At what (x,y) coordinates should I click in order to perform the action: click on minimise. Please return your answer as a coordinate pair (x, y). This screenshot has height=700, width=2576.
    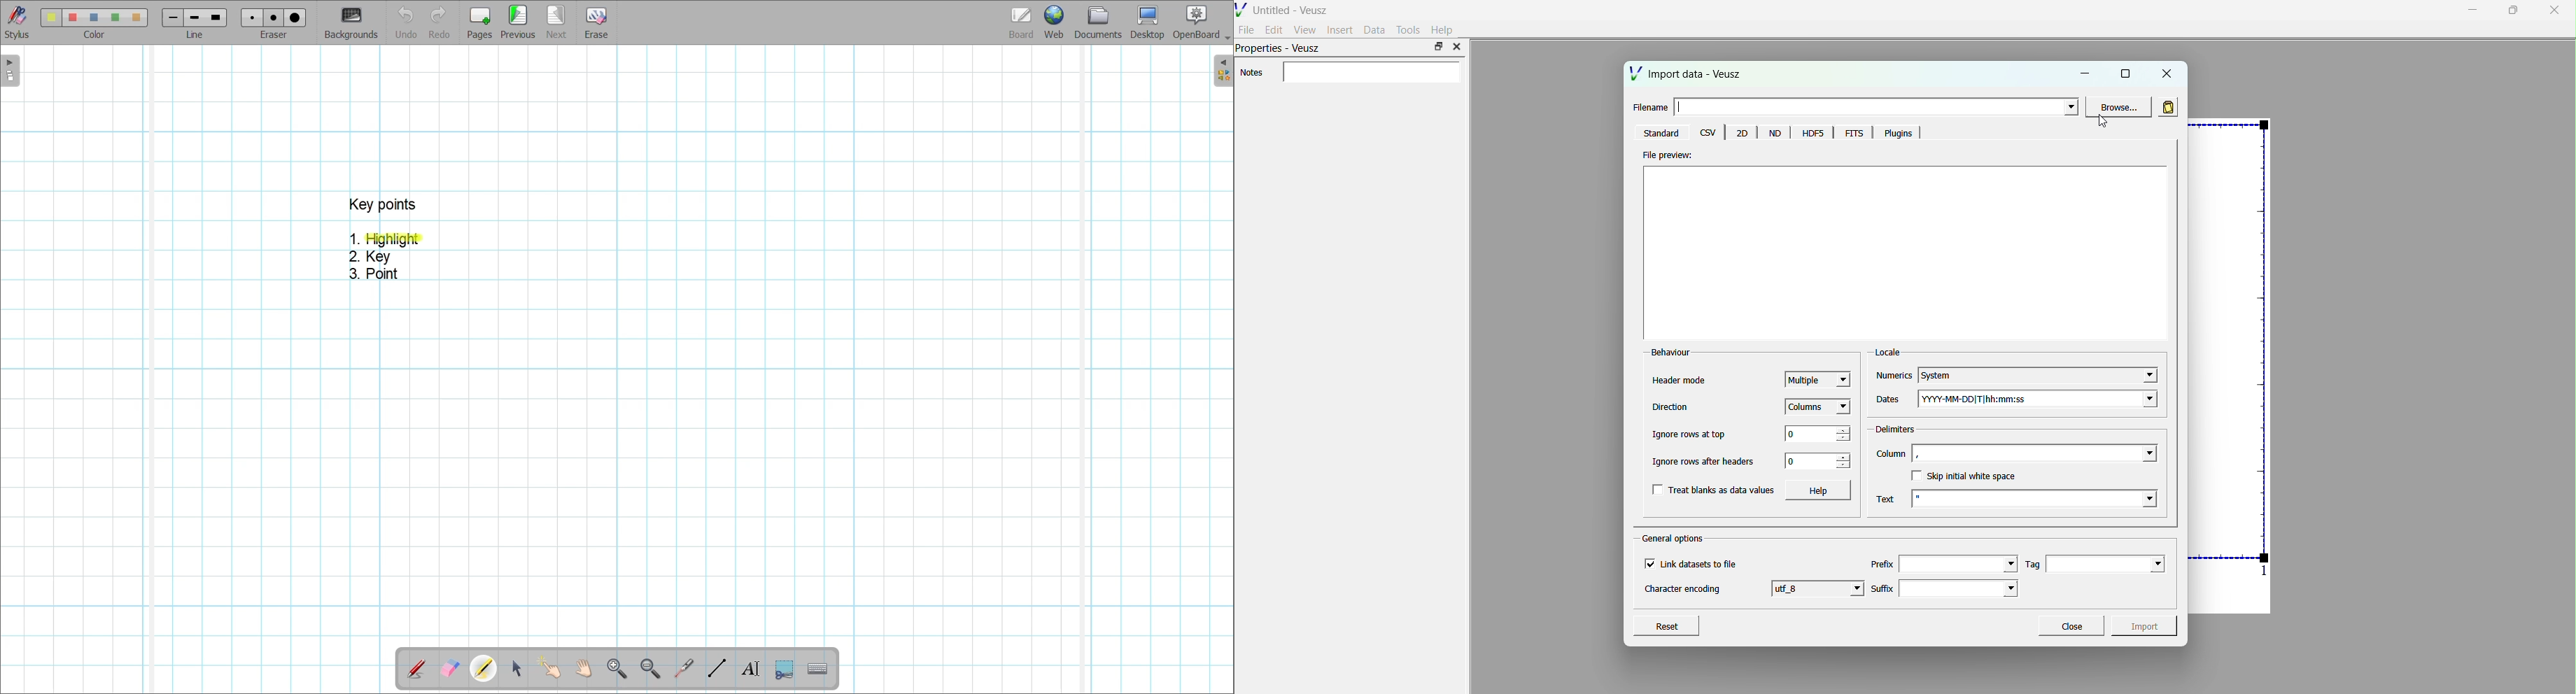
    Looking at the image, I should click on (2087, 72).